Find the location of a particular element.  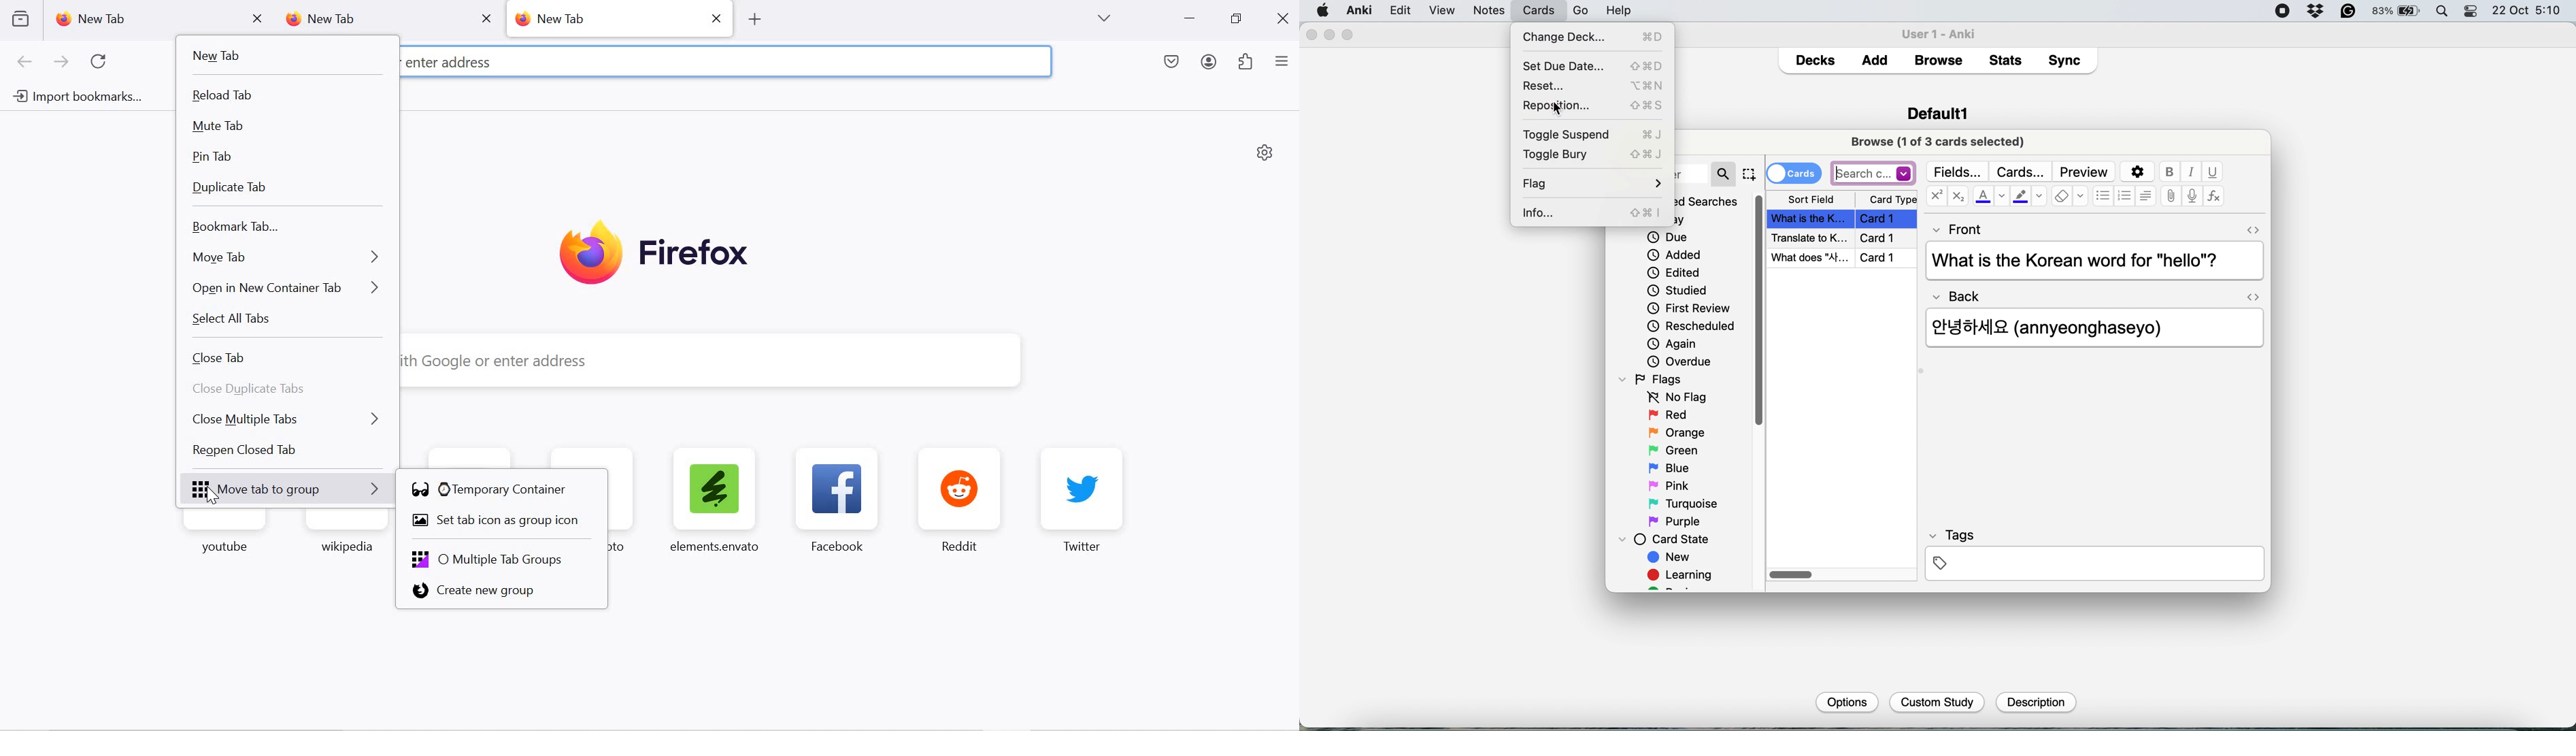

sync is located at coordinates (2068, 62).